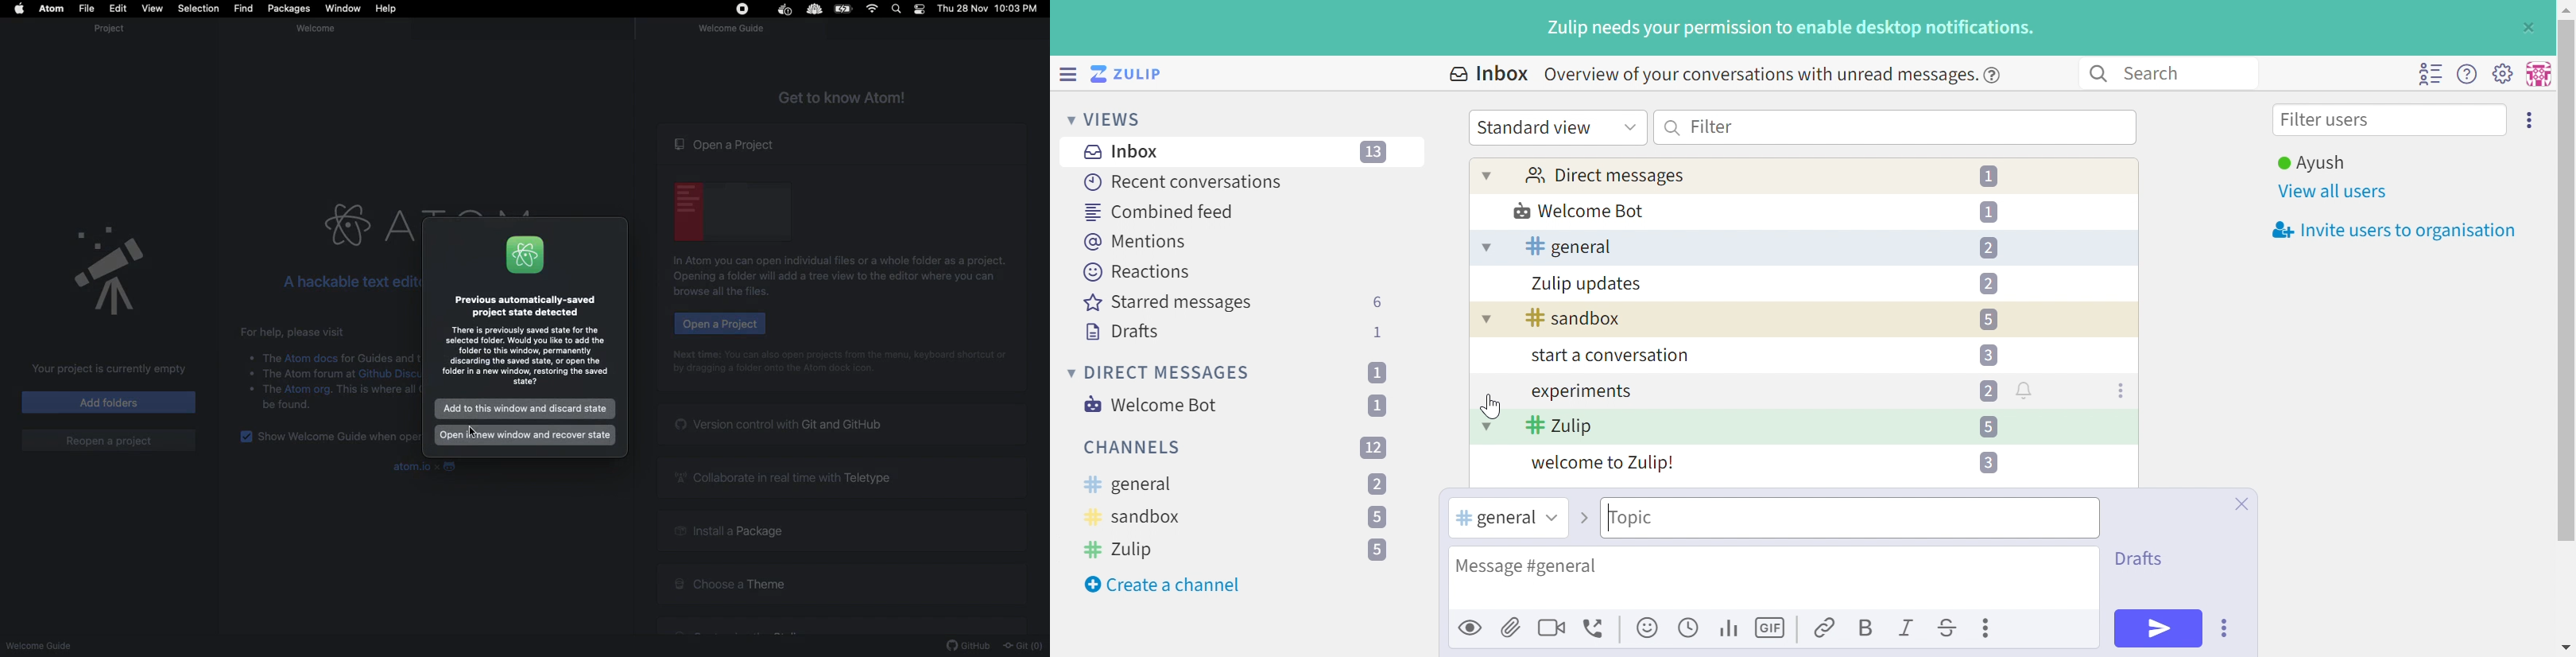 Image resolution: width=2576 pixels, height=672 pixels. I want to click on move down, so click(2566, 647).